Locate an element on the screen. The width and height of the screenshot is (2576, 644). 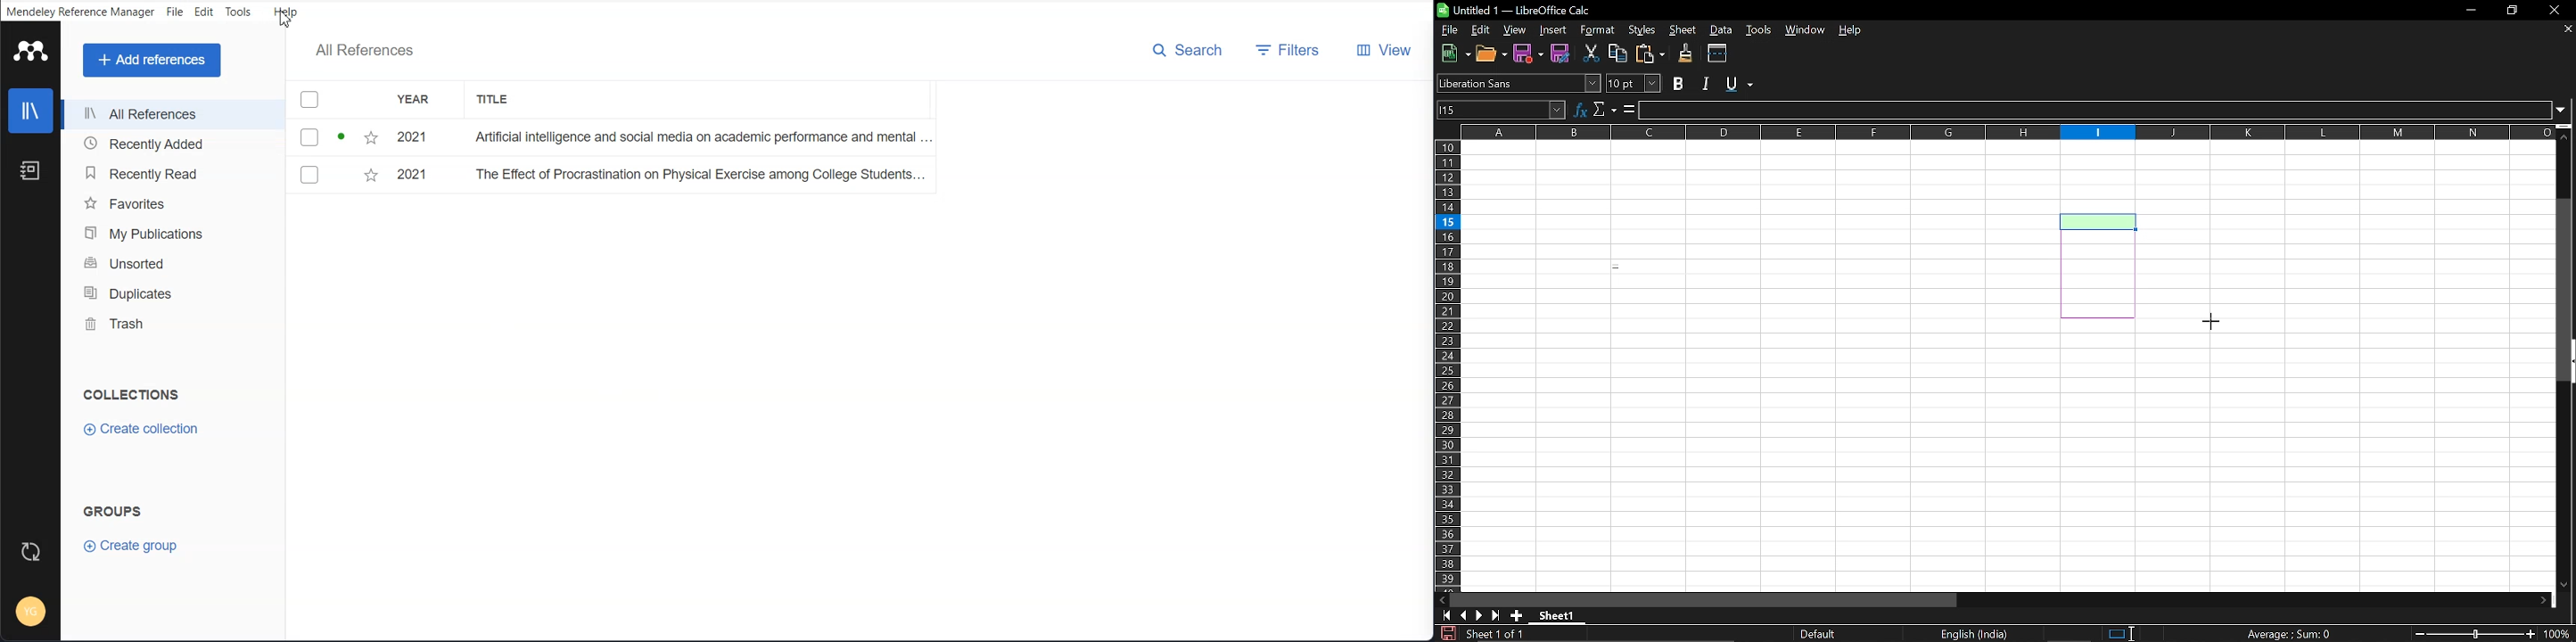
Logo is located at coordinates (31, 50).